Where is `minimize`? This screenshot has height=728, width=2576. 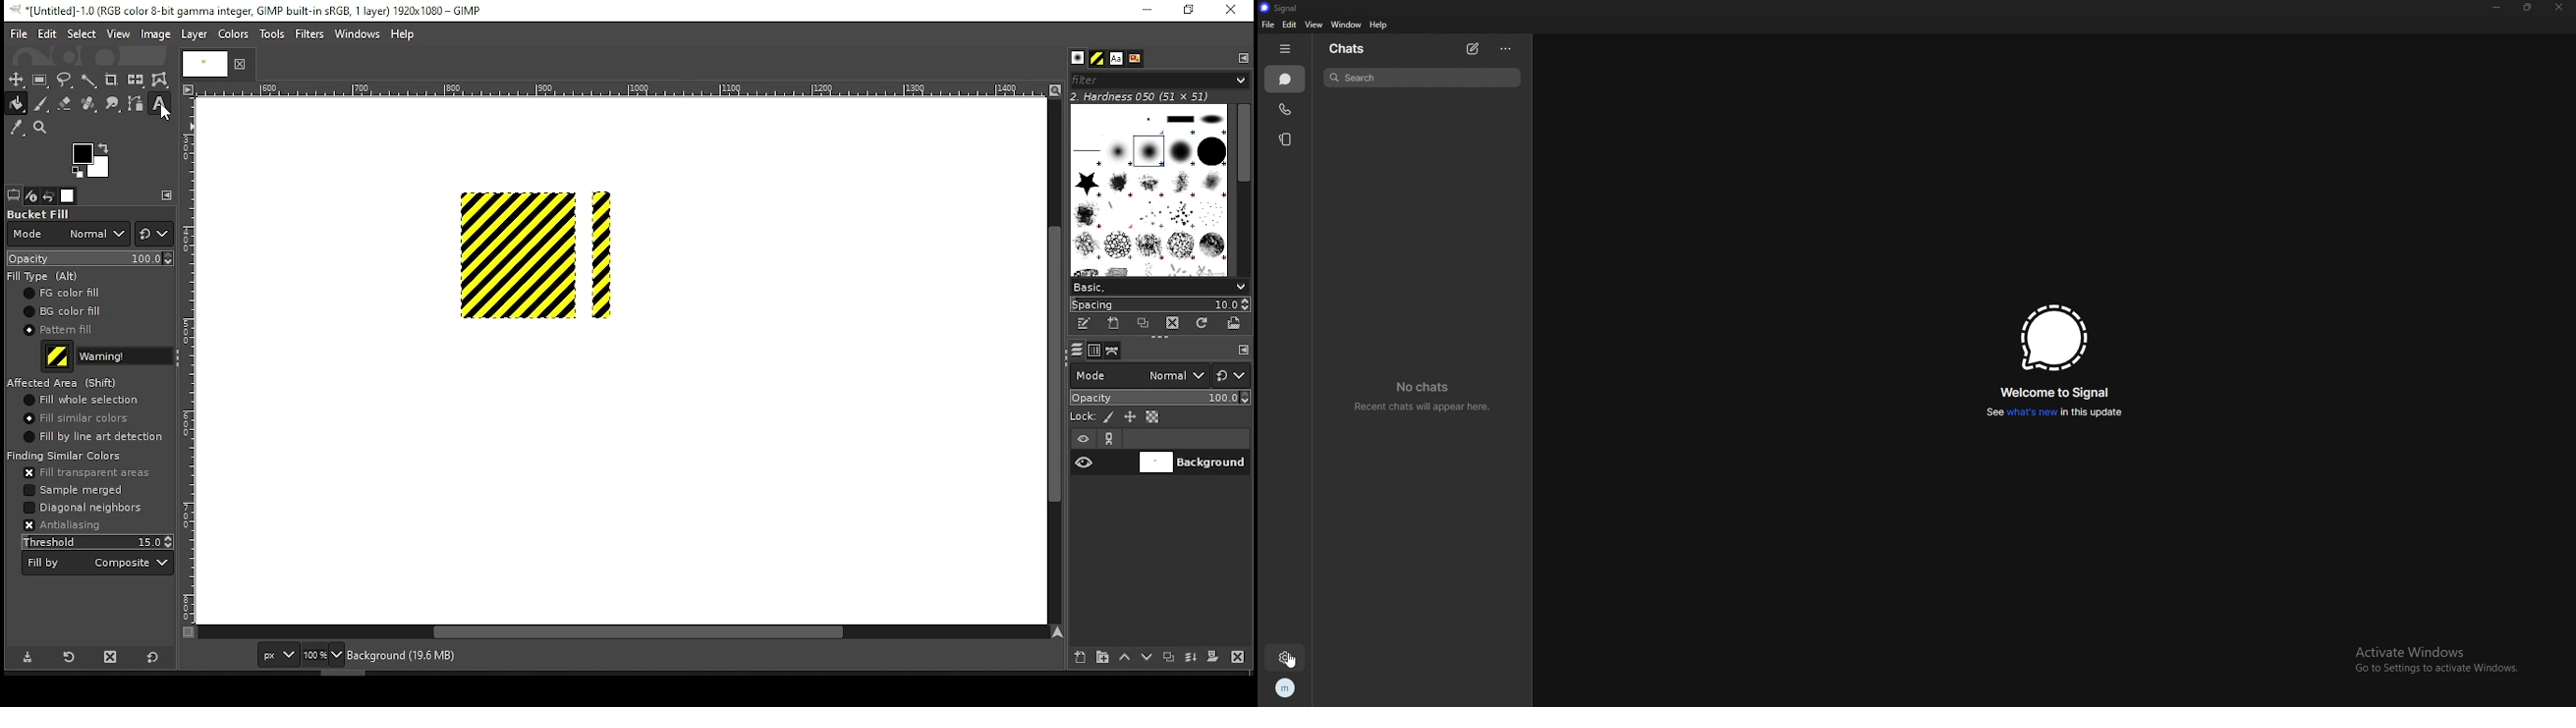
minimize is located at coordinates (2497, 8).